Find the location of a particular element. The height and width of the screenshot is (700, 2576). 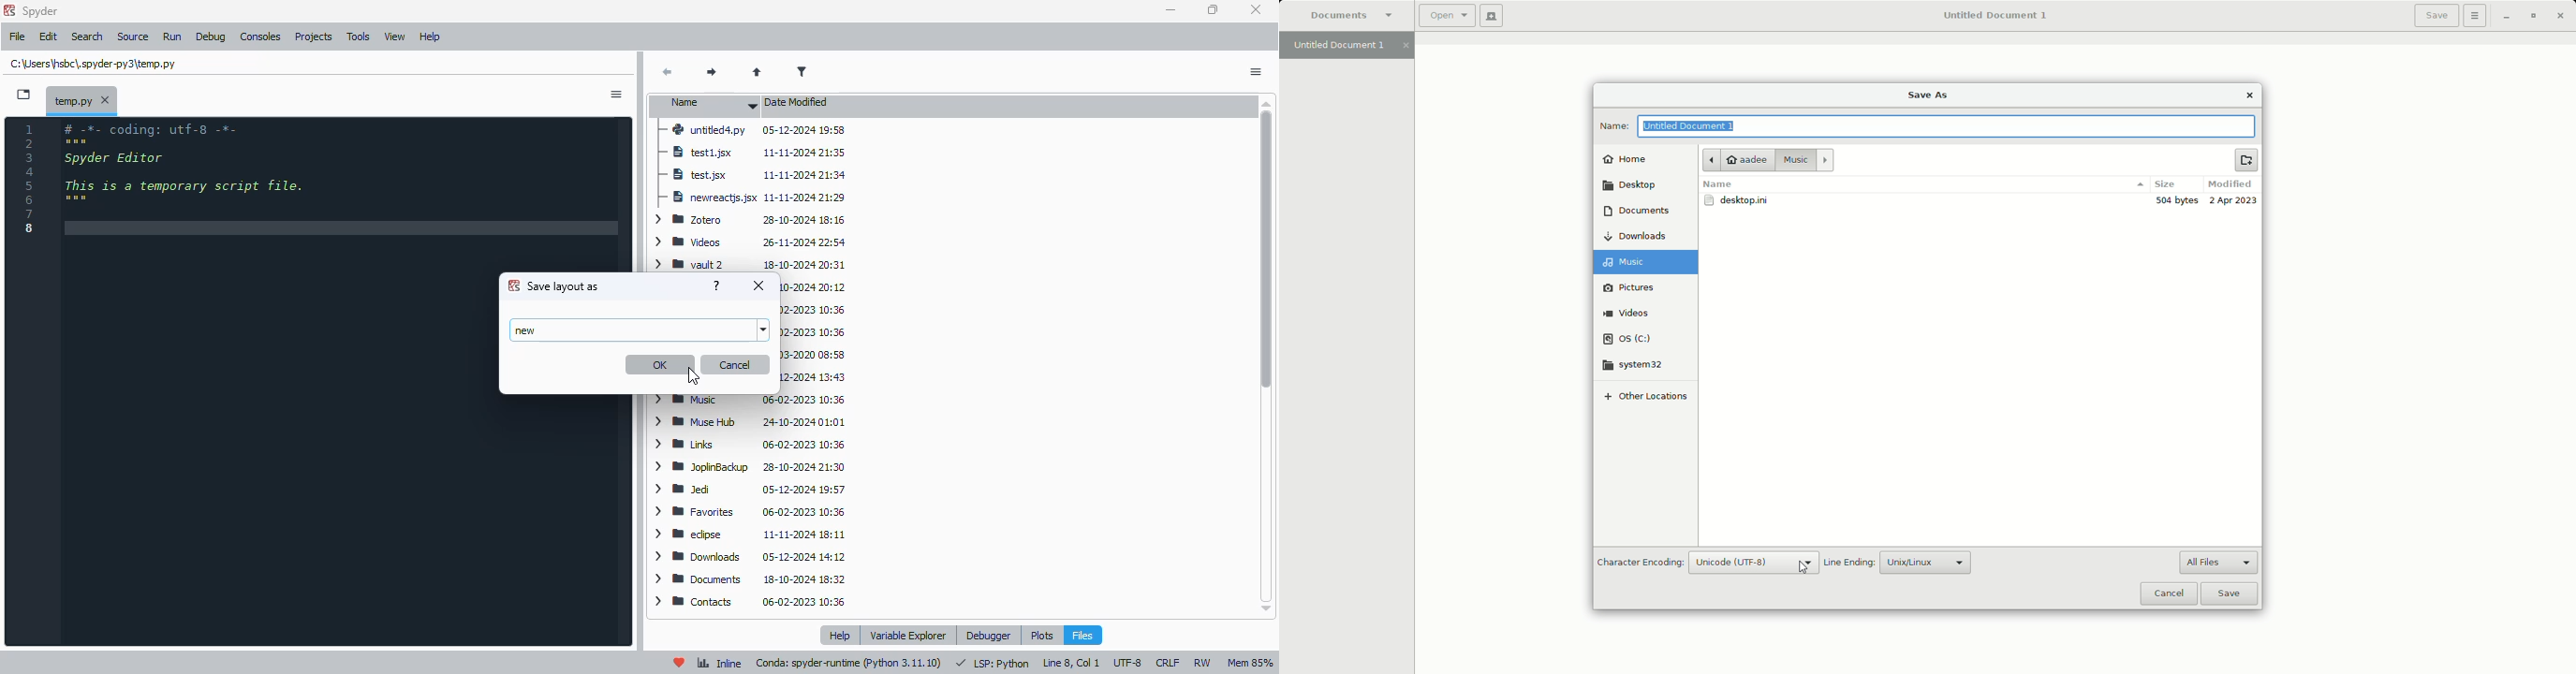

favorites is located at coordinates (748, 513).